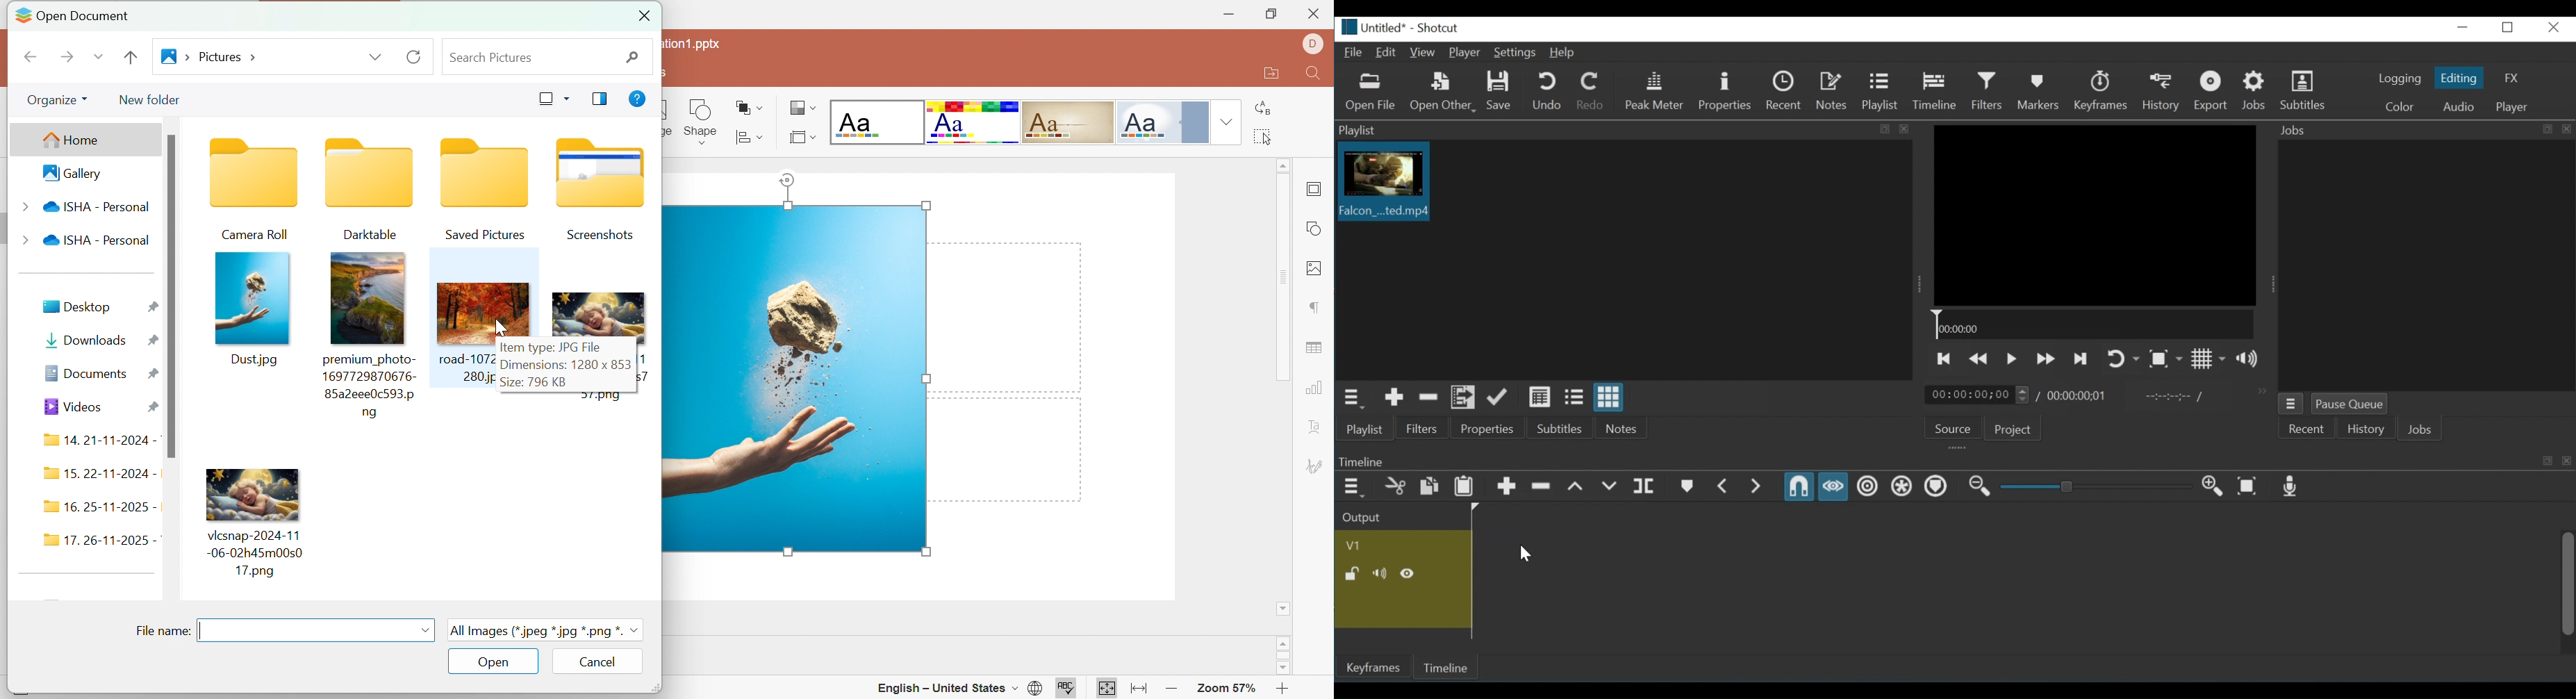 Image resolution: width=2576 pixels, height=700 pixels. I want to click on Create or edit marker, so click(1686, 486).